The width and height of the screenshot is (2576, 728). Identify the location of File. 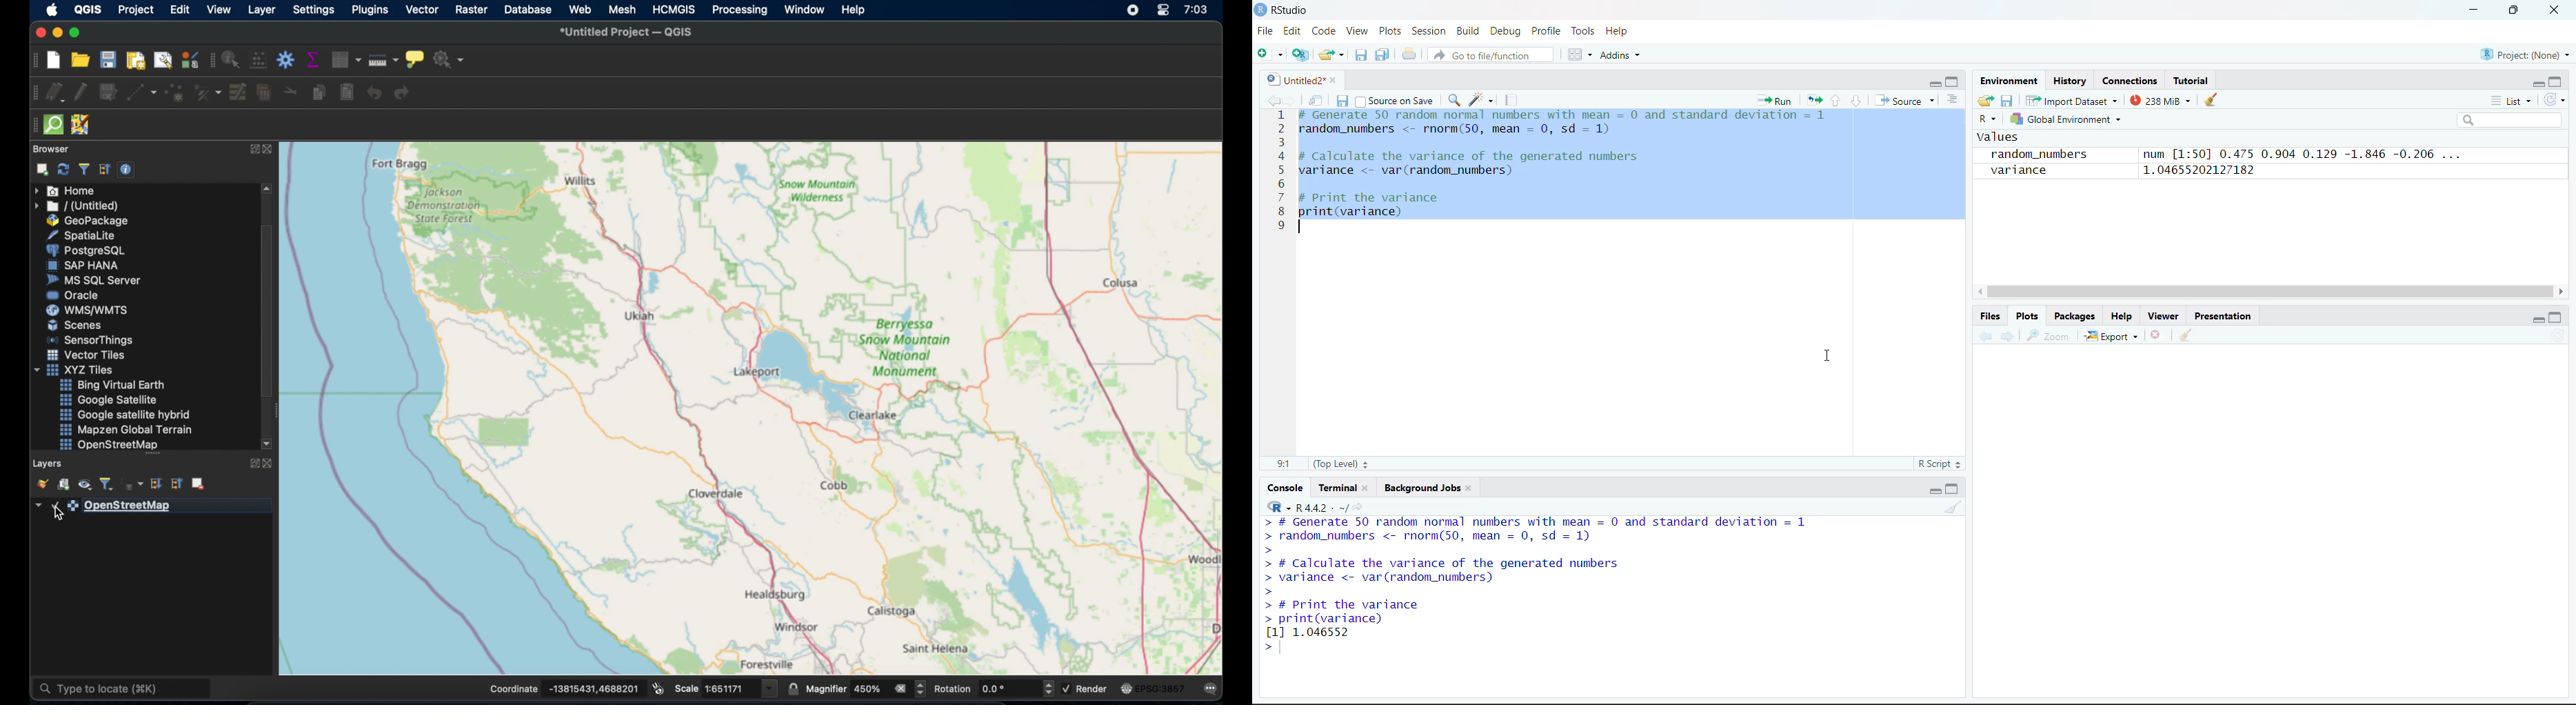
(1266, 31).